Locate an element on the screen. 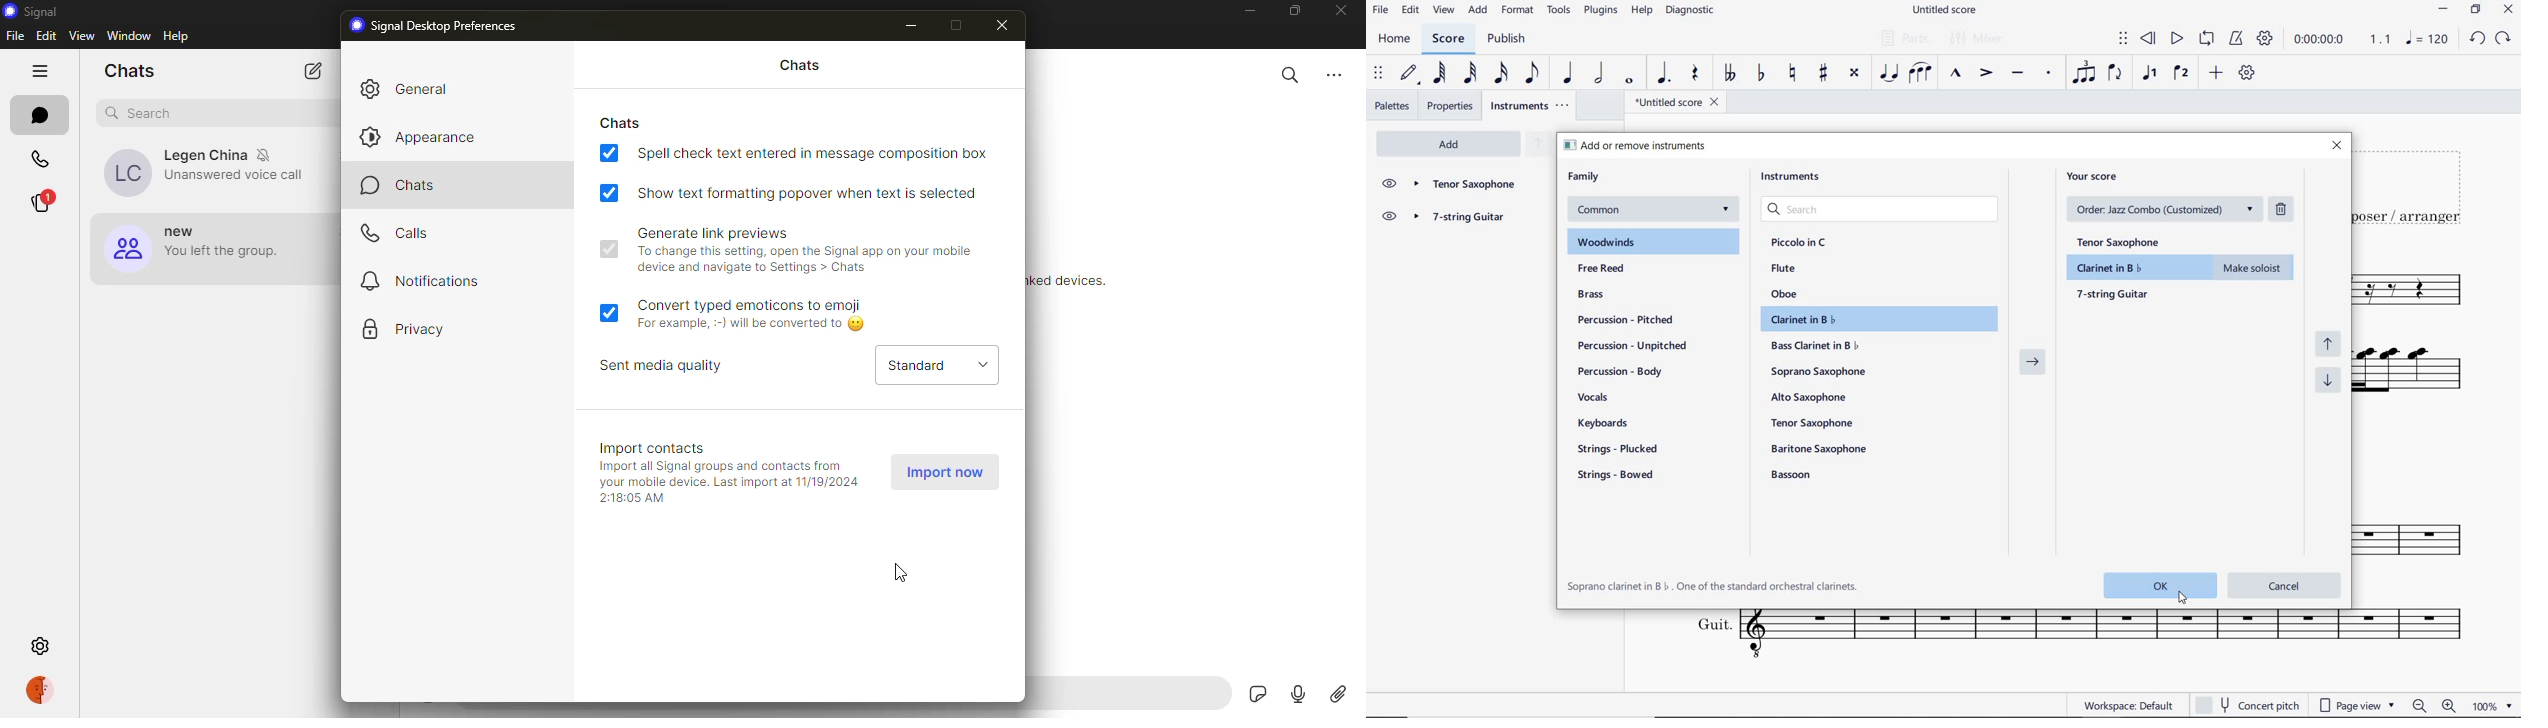 This screenshot has width=2548, height=728. strings - plucked is located at coordinates (1621, 448).